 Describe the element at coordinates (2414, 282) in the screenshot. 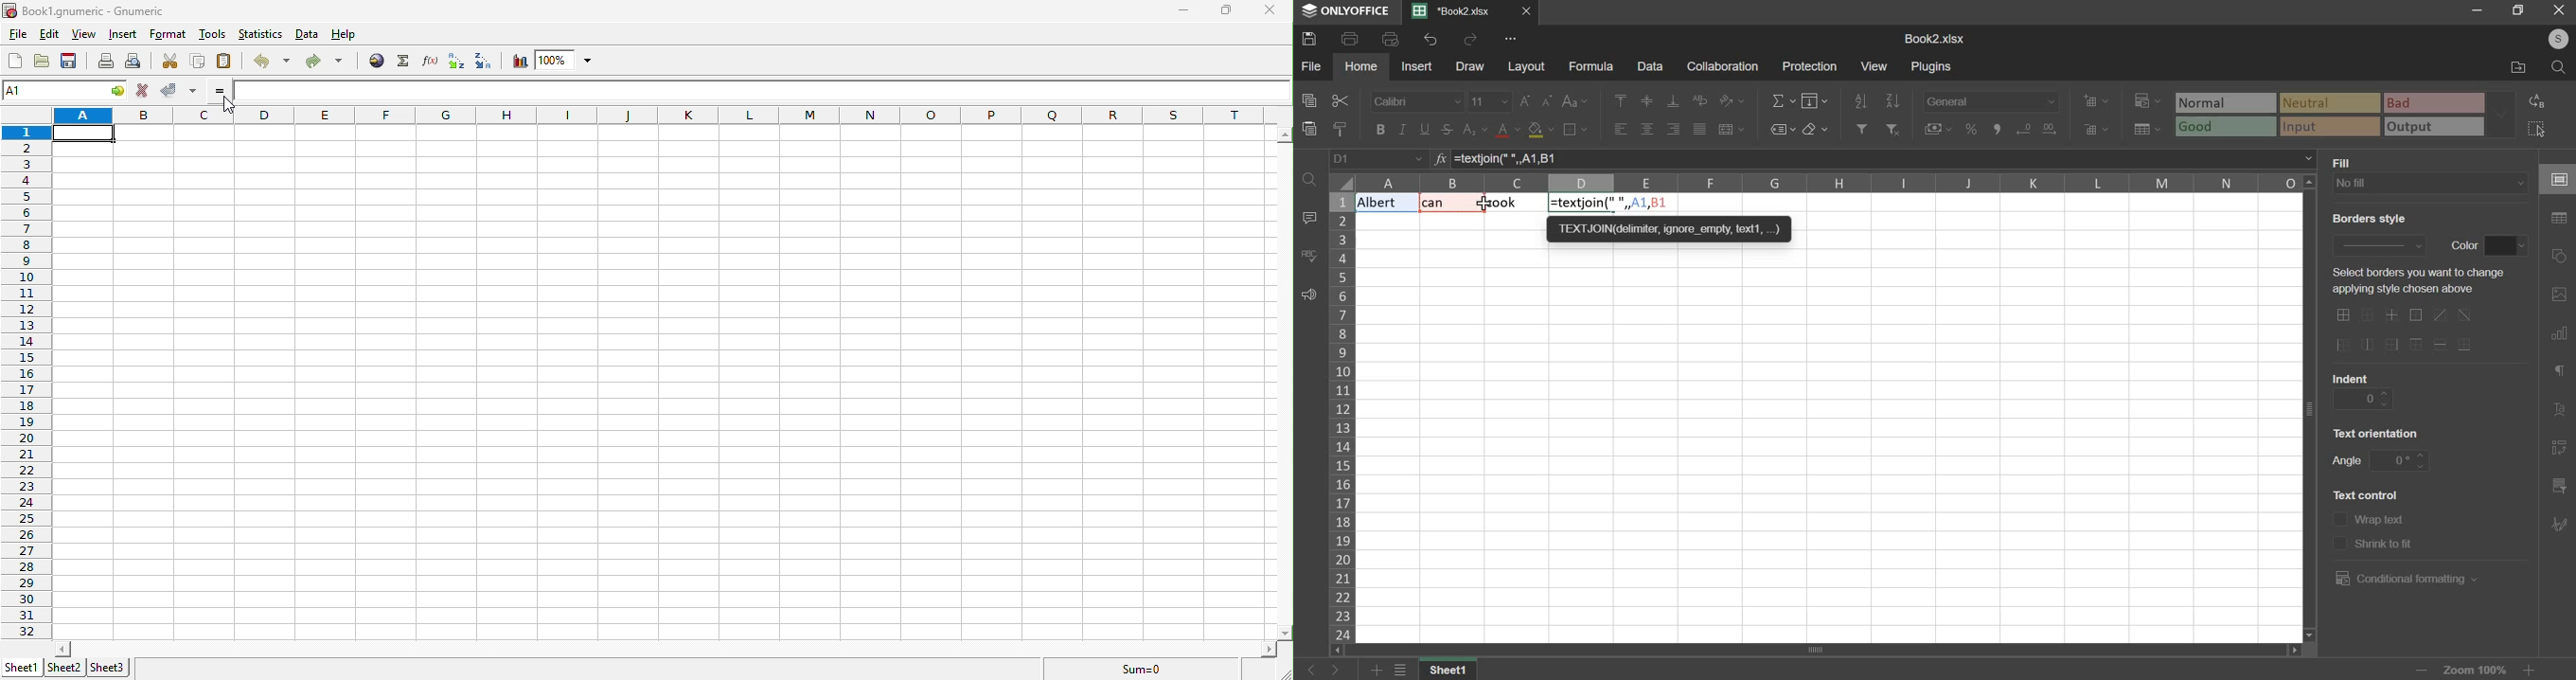

I see `text` at that location.